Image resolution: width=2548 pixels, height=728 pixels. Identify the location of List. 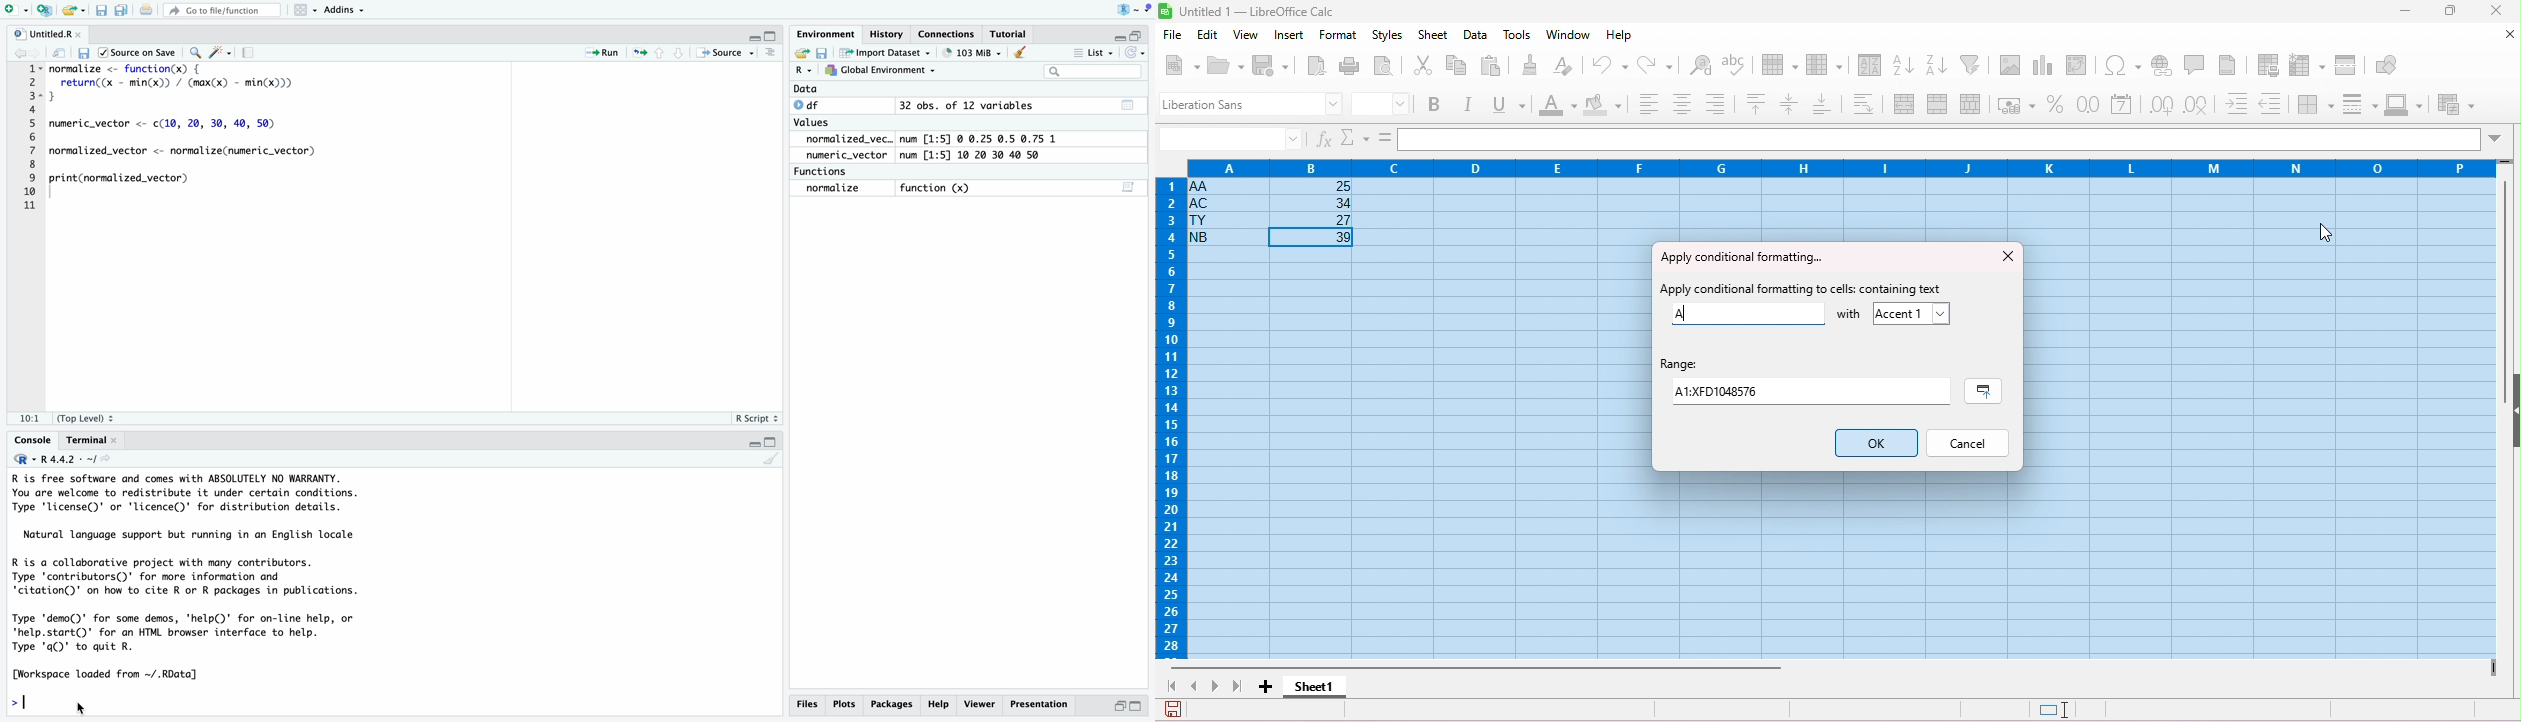
(1095, 53).